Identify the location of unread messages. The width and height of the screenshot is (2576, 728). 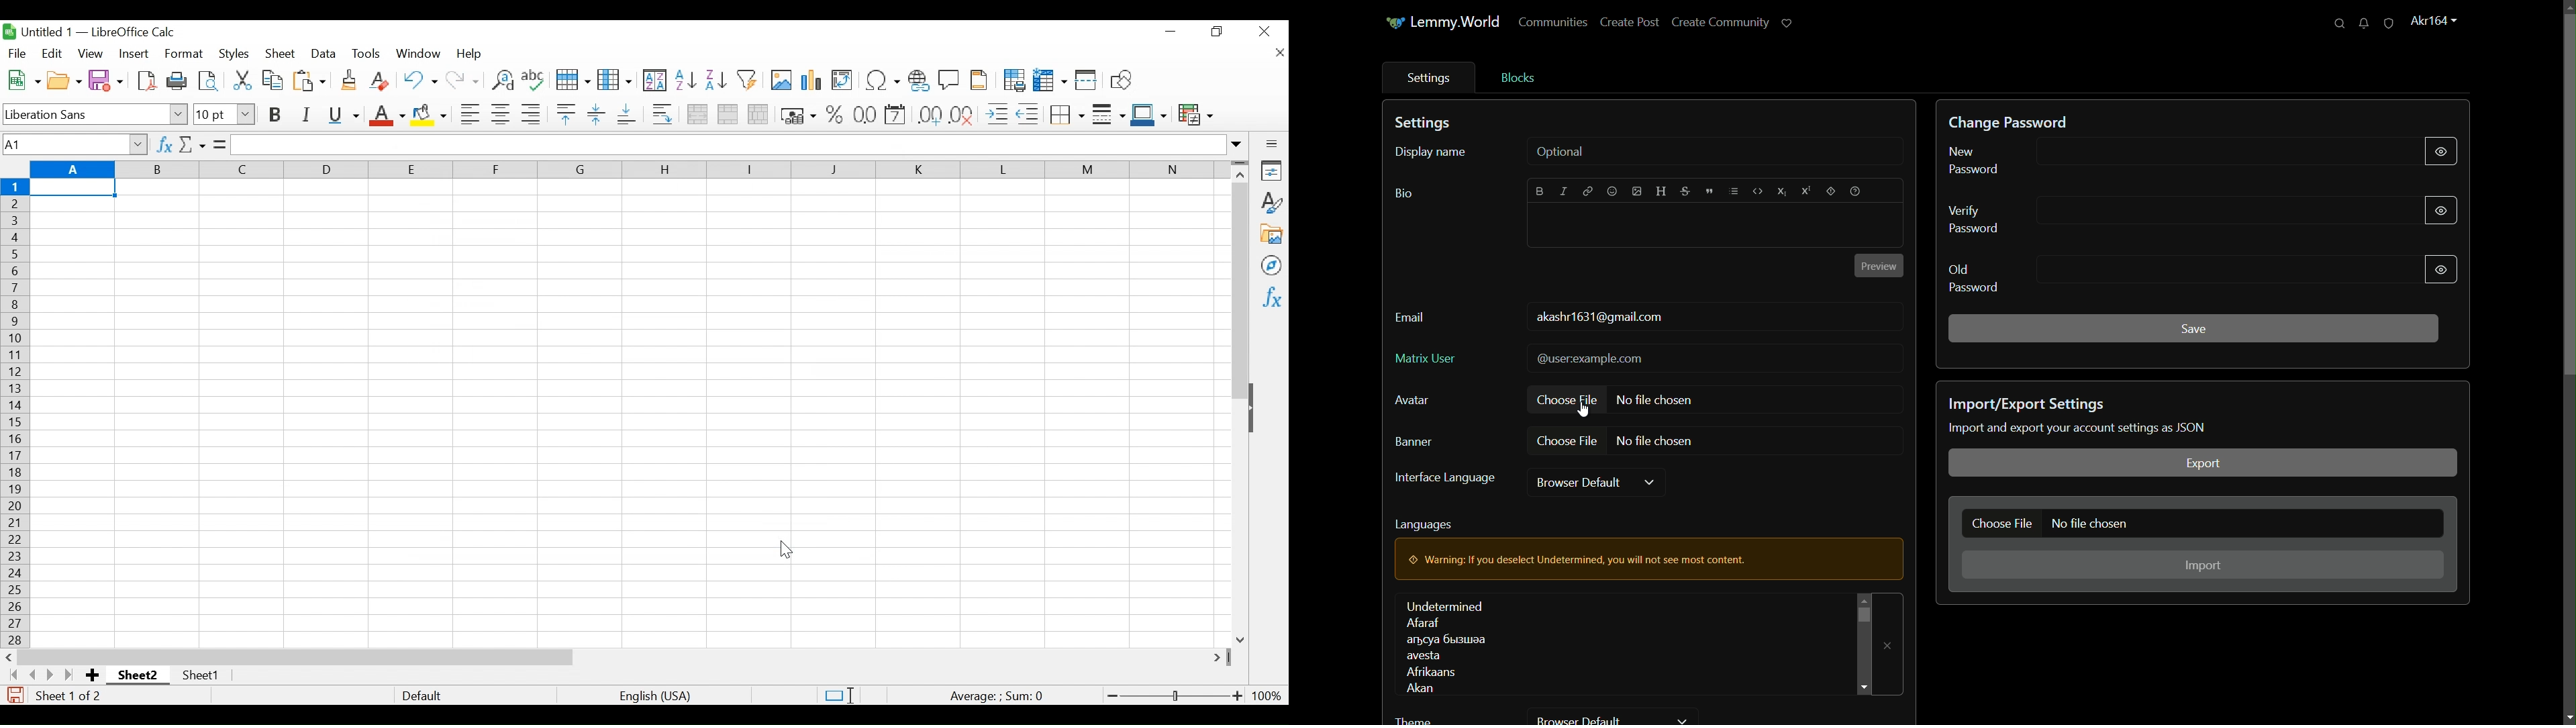
(2363, 24).